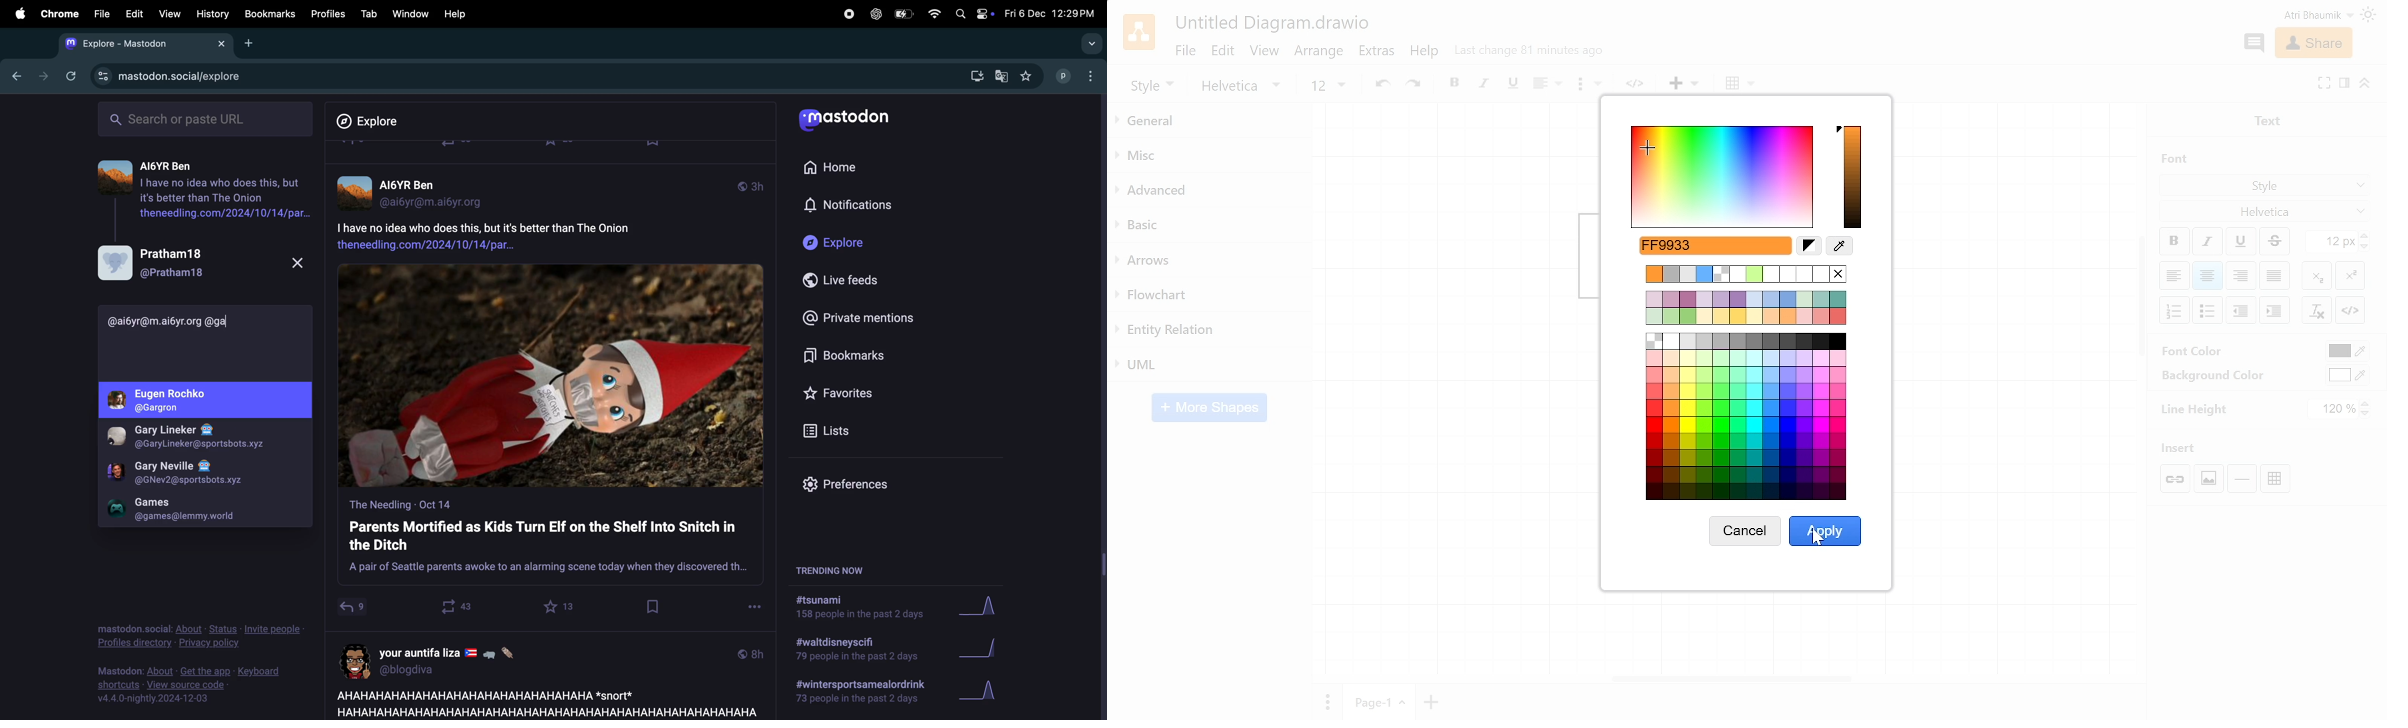 The image size is (2408, 728). Describe the element at coordinates (1325, 701) in the screenshot. I see `Pages` at that location.